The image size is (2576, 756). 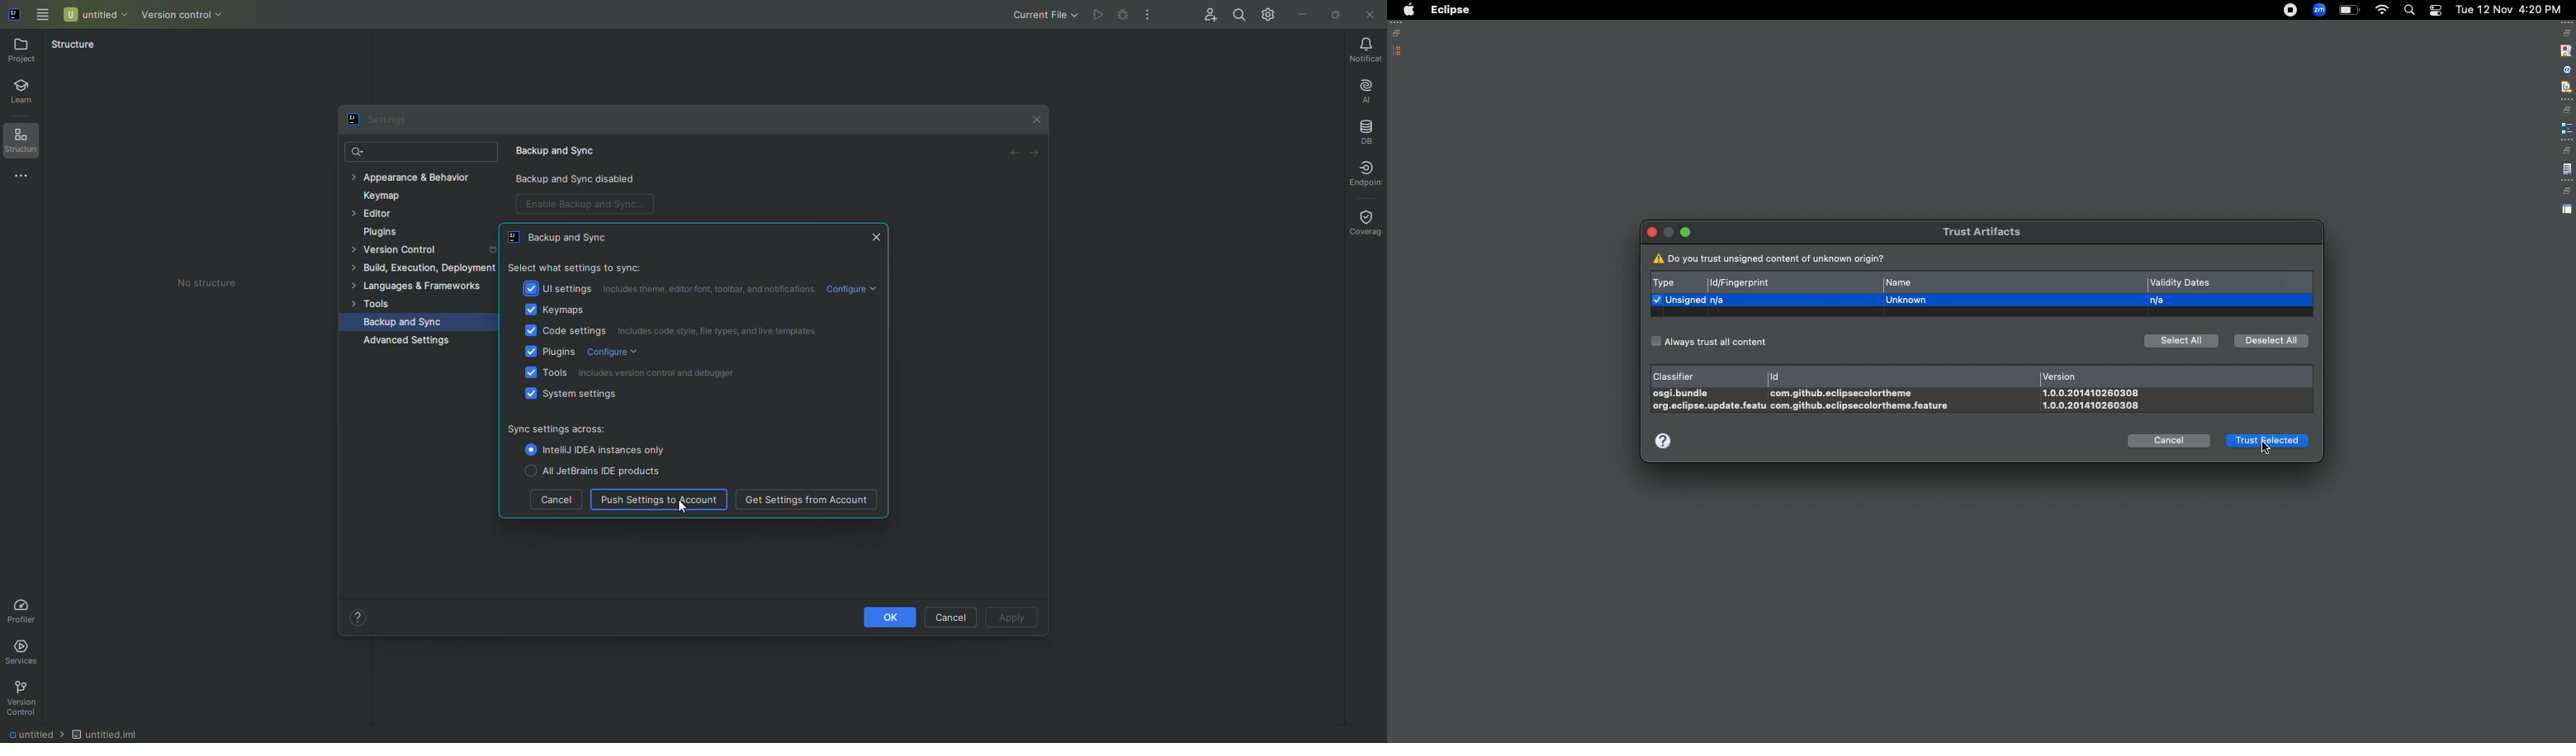 I want to click on restore, so click(x=2568, y=110).